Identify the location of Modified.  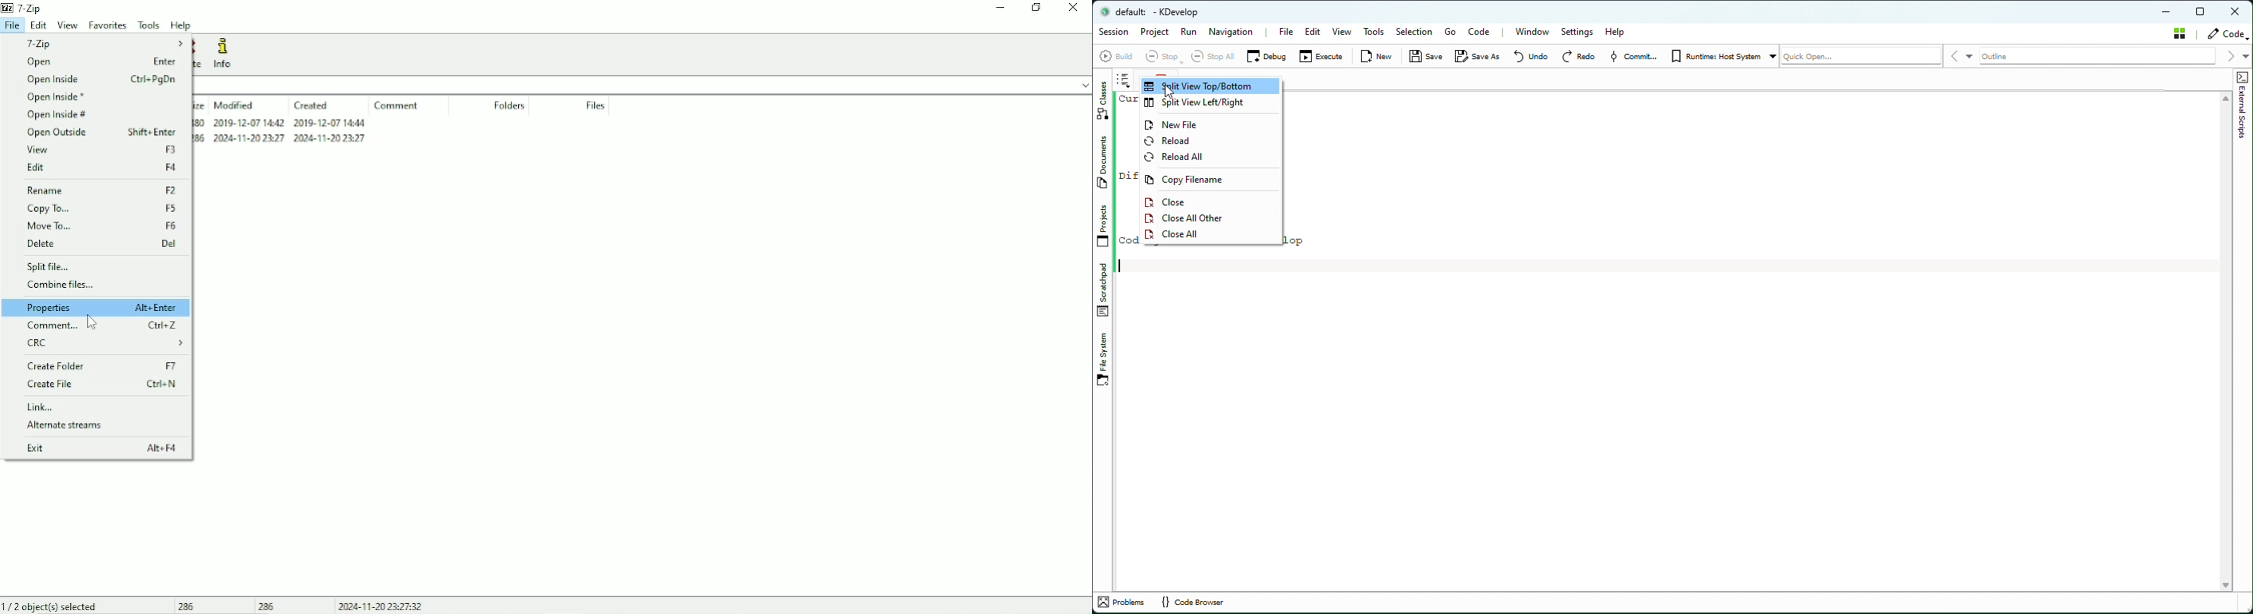
(234, 105).